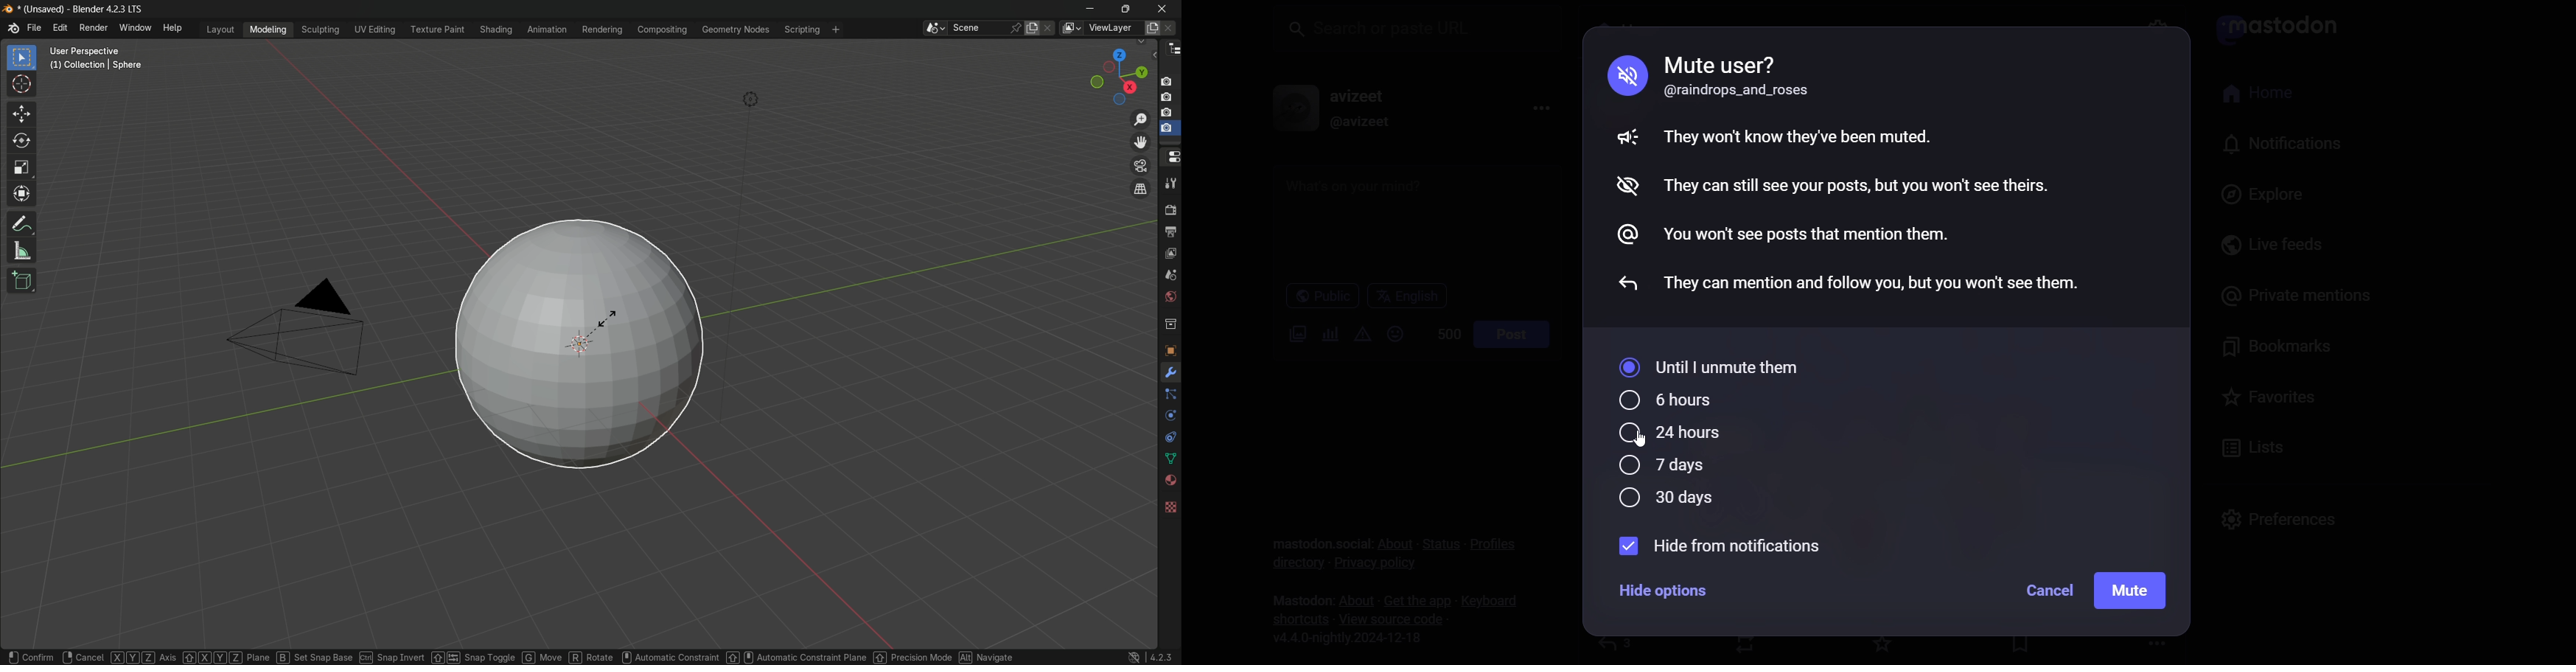  I want to click on selected capture, so click(1168, 131).